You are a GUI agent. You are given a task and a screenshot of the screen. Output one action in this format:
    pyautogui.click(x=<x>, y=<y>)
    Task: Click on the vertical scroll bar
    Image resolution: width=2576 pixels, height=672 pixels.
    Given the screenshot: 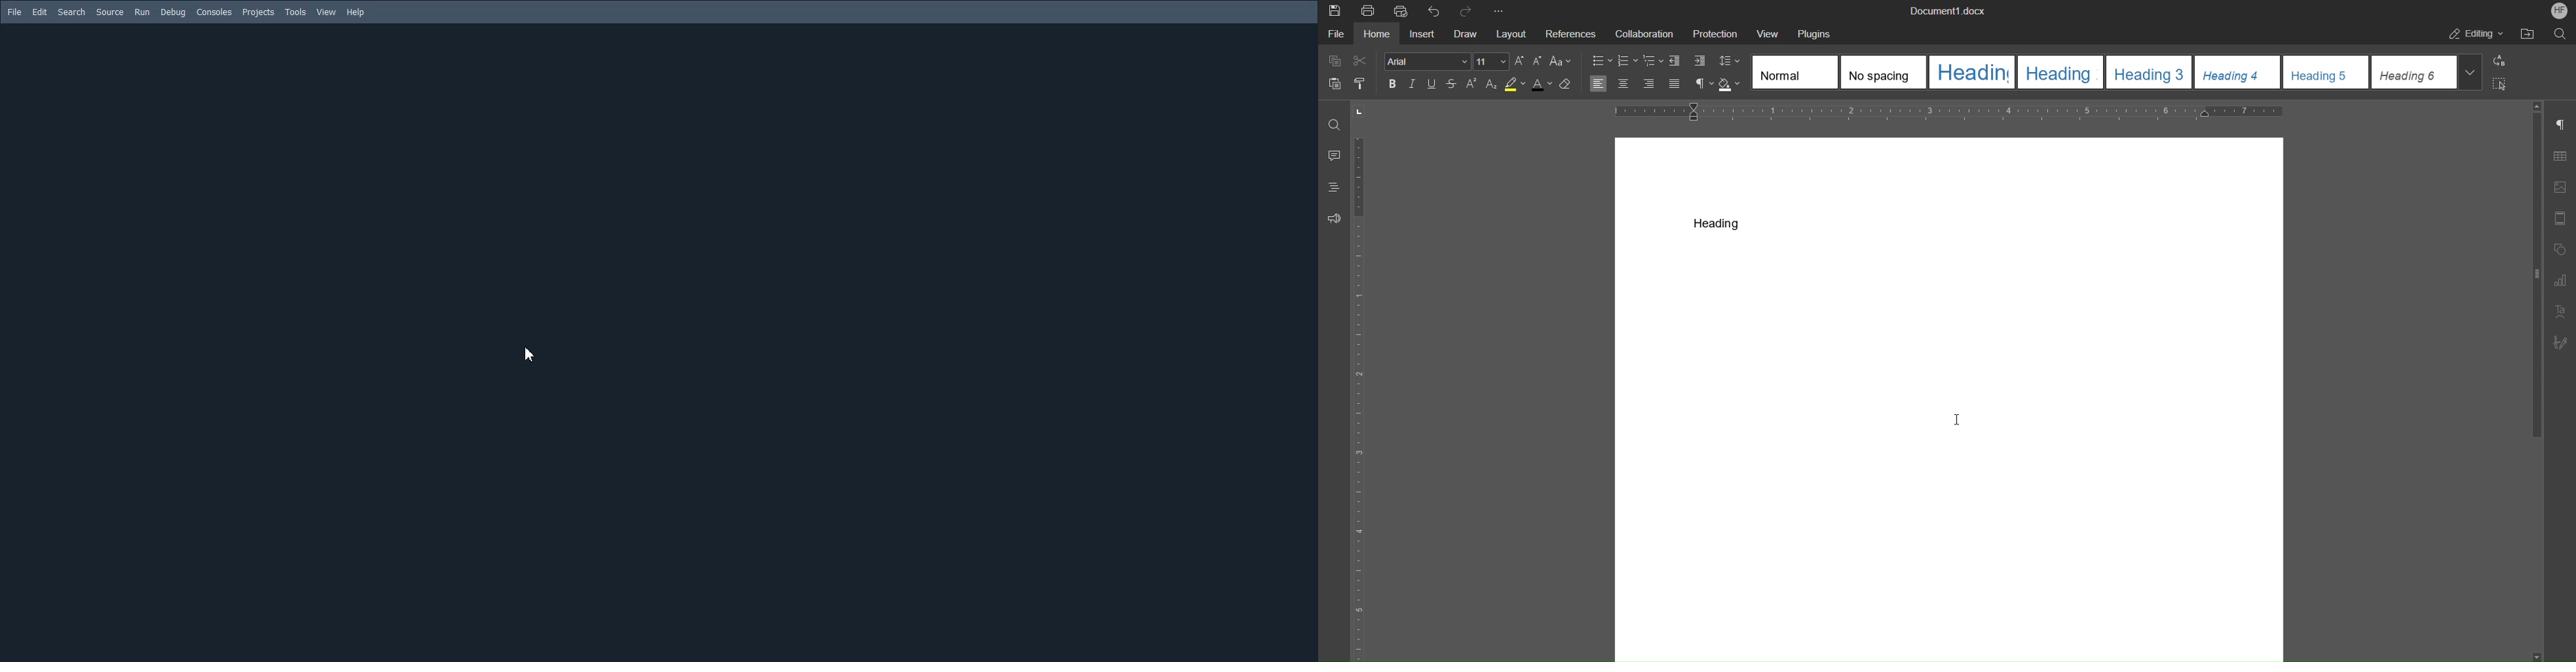 What is the action you would take?
    pyautogui.click(x=2532, y=280)
    